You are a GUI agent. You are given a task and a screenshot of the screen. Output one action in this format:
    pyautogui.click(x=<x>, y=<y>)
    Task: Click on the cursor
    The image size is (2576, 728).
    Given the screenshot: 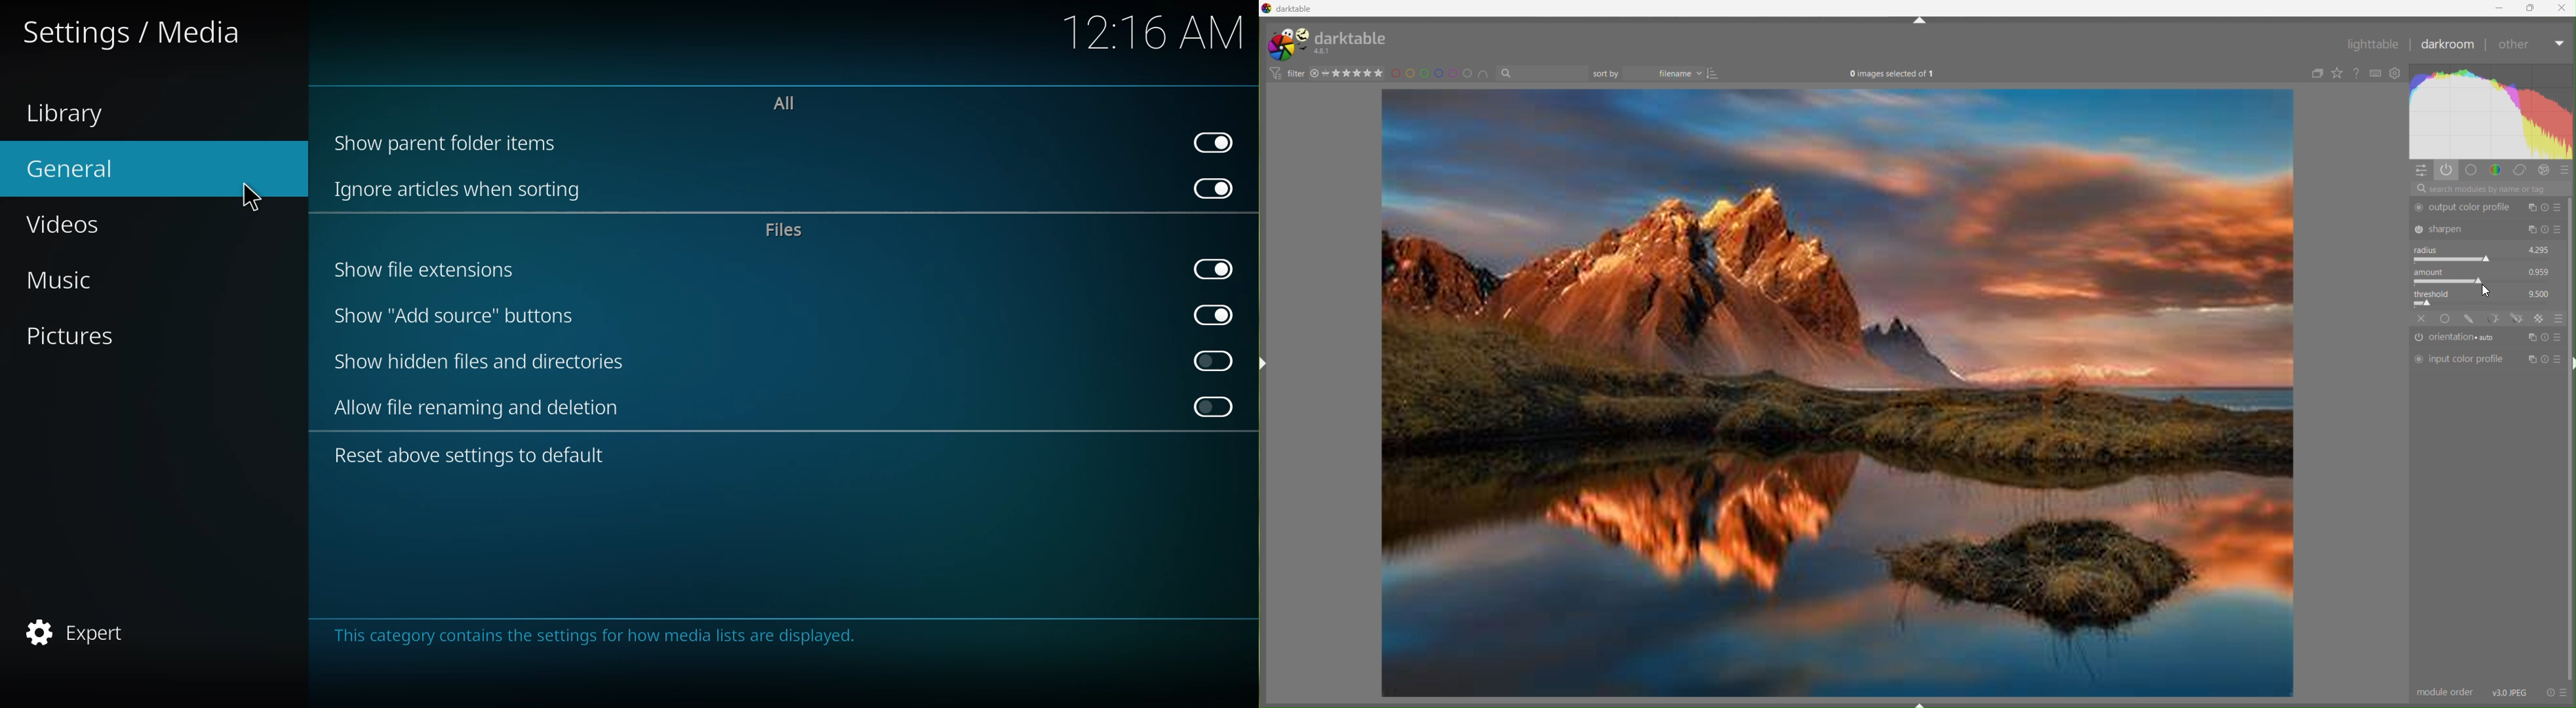 What is the action you would take?
    pyautogui.click(x=2485, y=292)
    